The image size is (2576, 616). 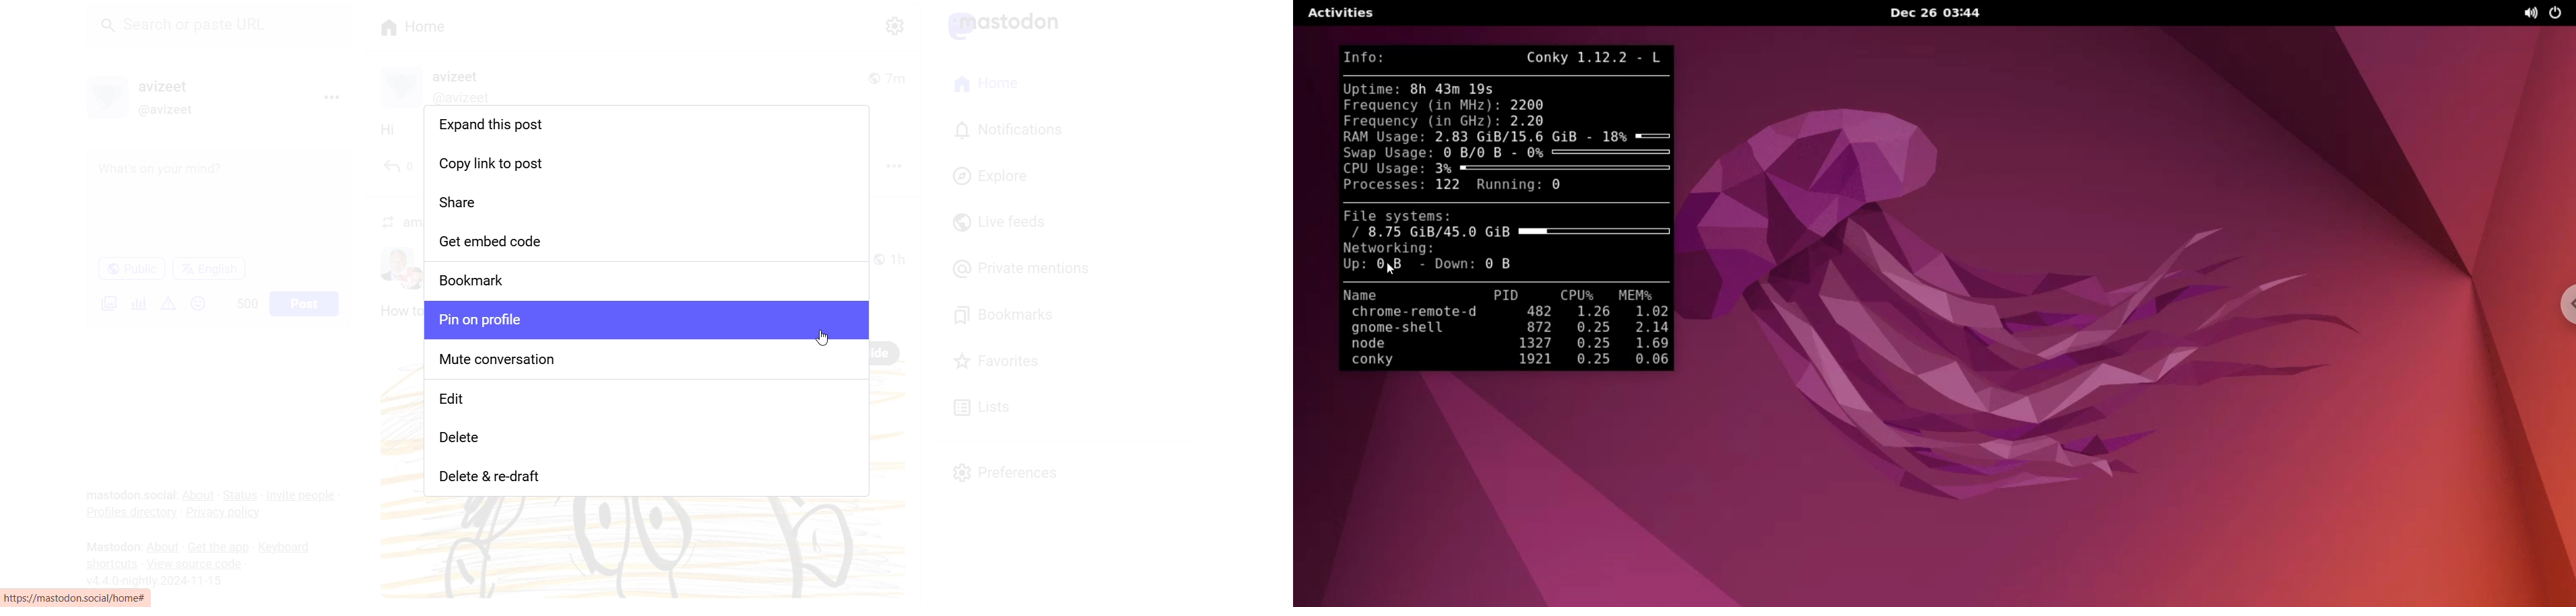 I want to click on Explore, so click(x=993, y=174).